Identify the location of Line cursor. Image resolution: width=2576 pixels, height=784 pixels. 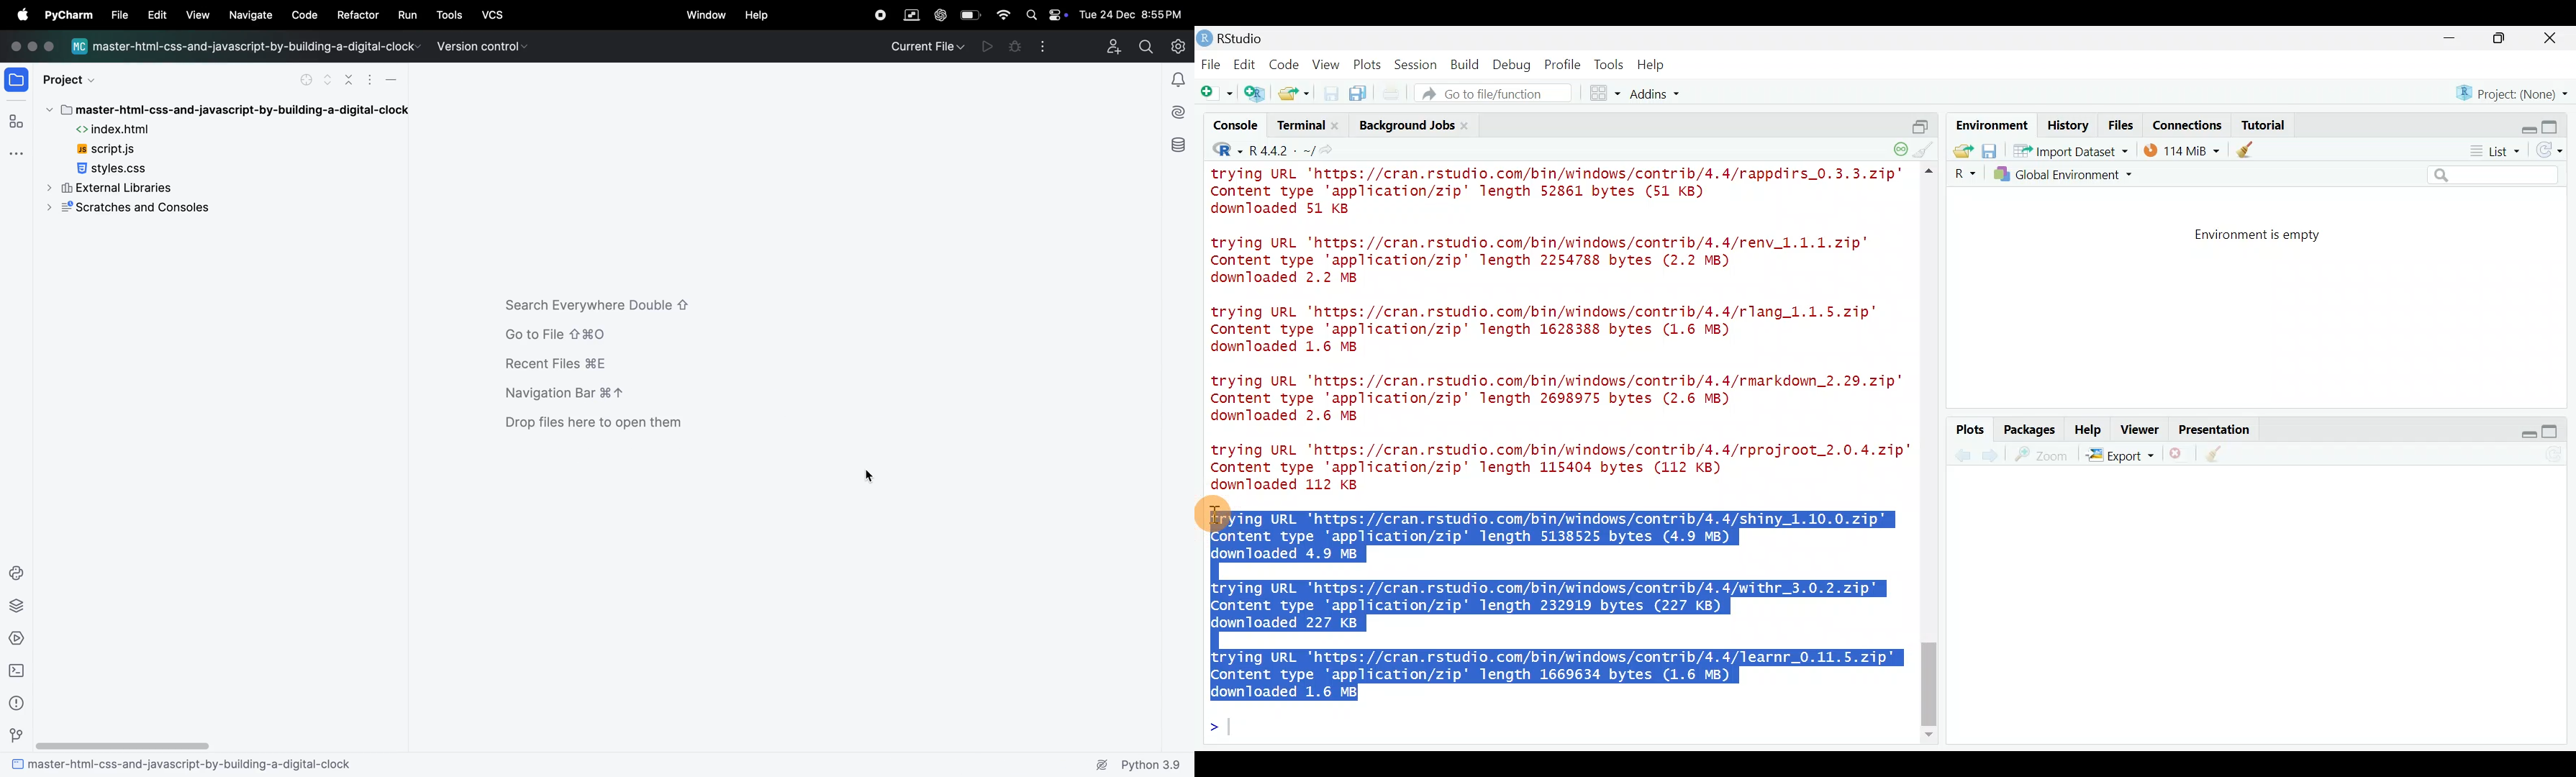
(1220, 730).